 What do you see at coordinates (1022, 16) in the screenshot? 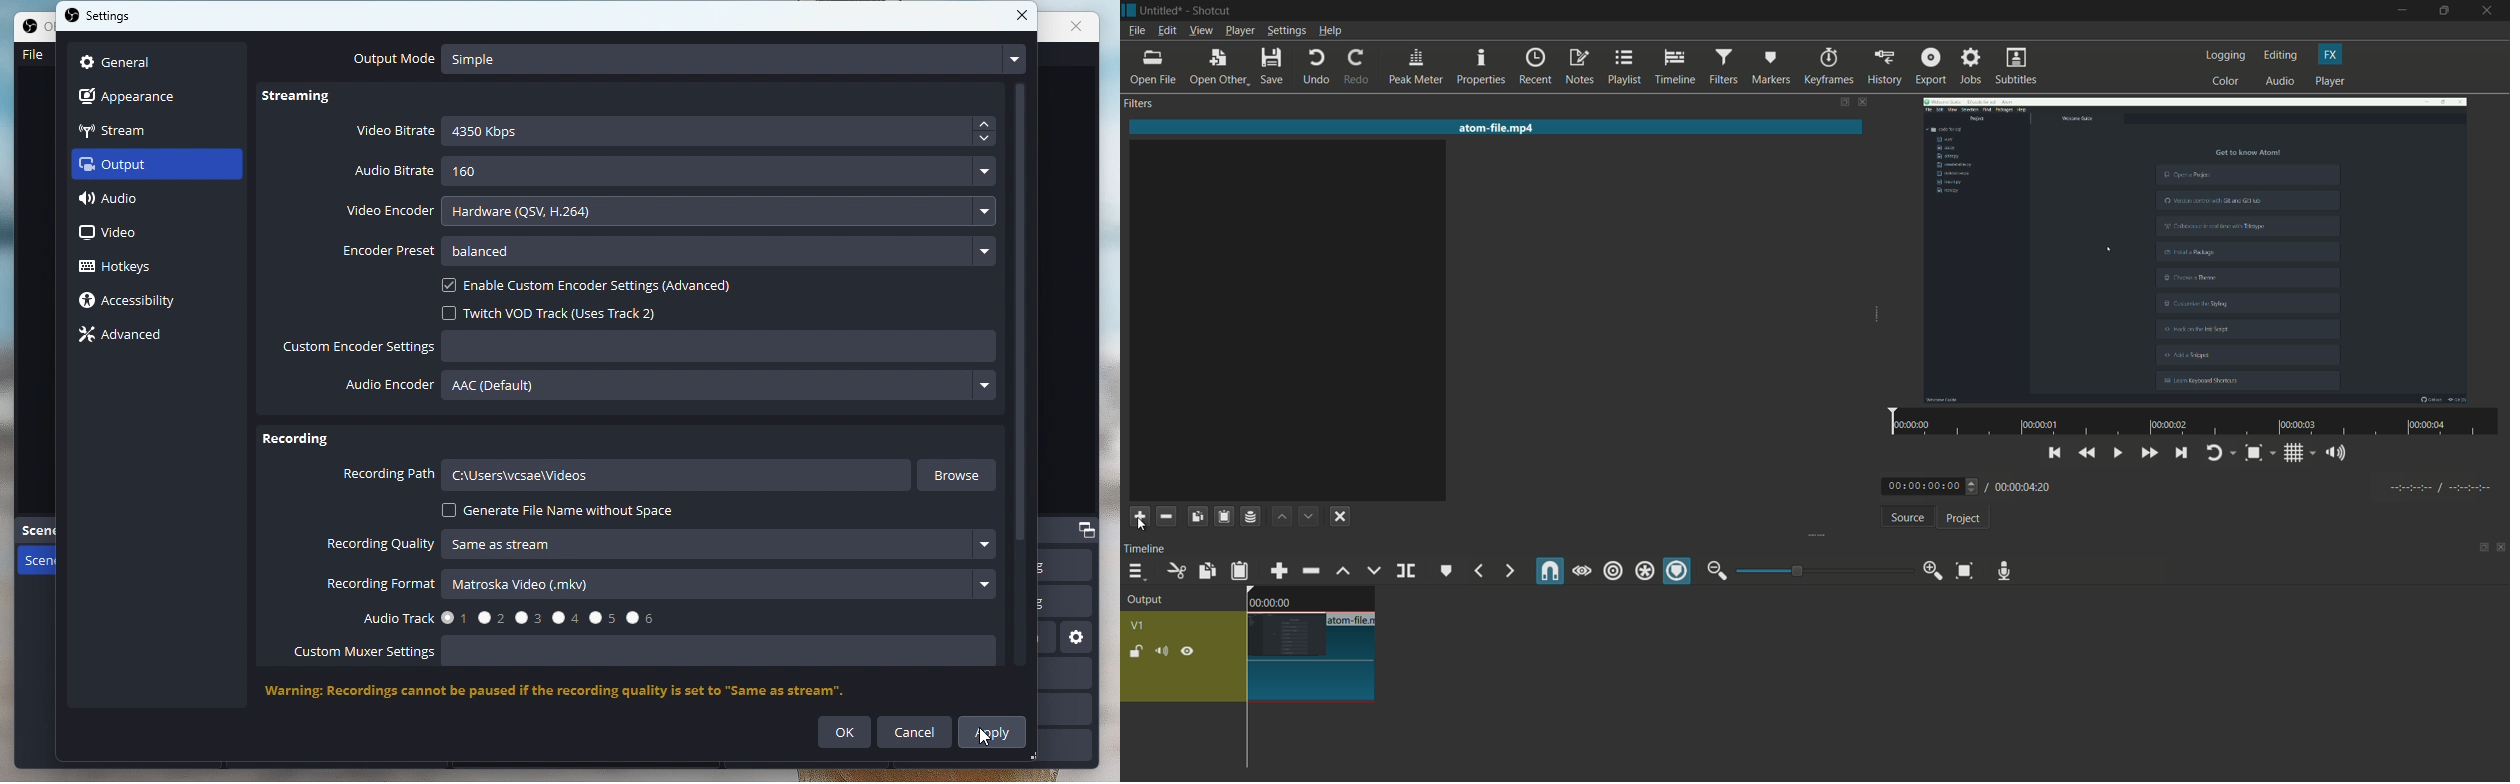
I see `close` at bounding box center [1022, 16].